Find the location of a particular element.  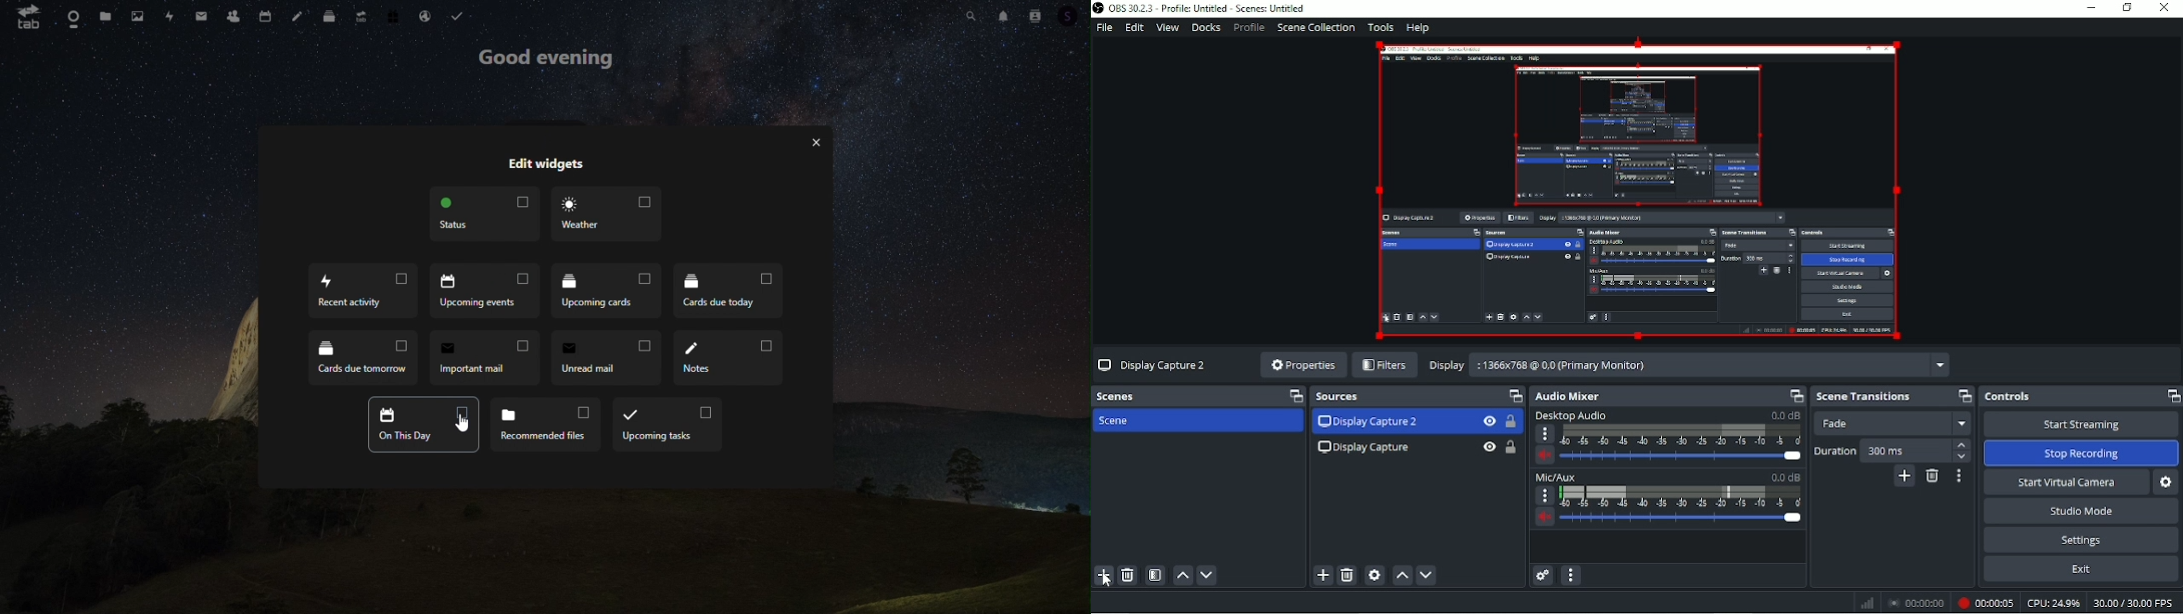

Recording 00:00:05 is located at coordinates (1985, 603).